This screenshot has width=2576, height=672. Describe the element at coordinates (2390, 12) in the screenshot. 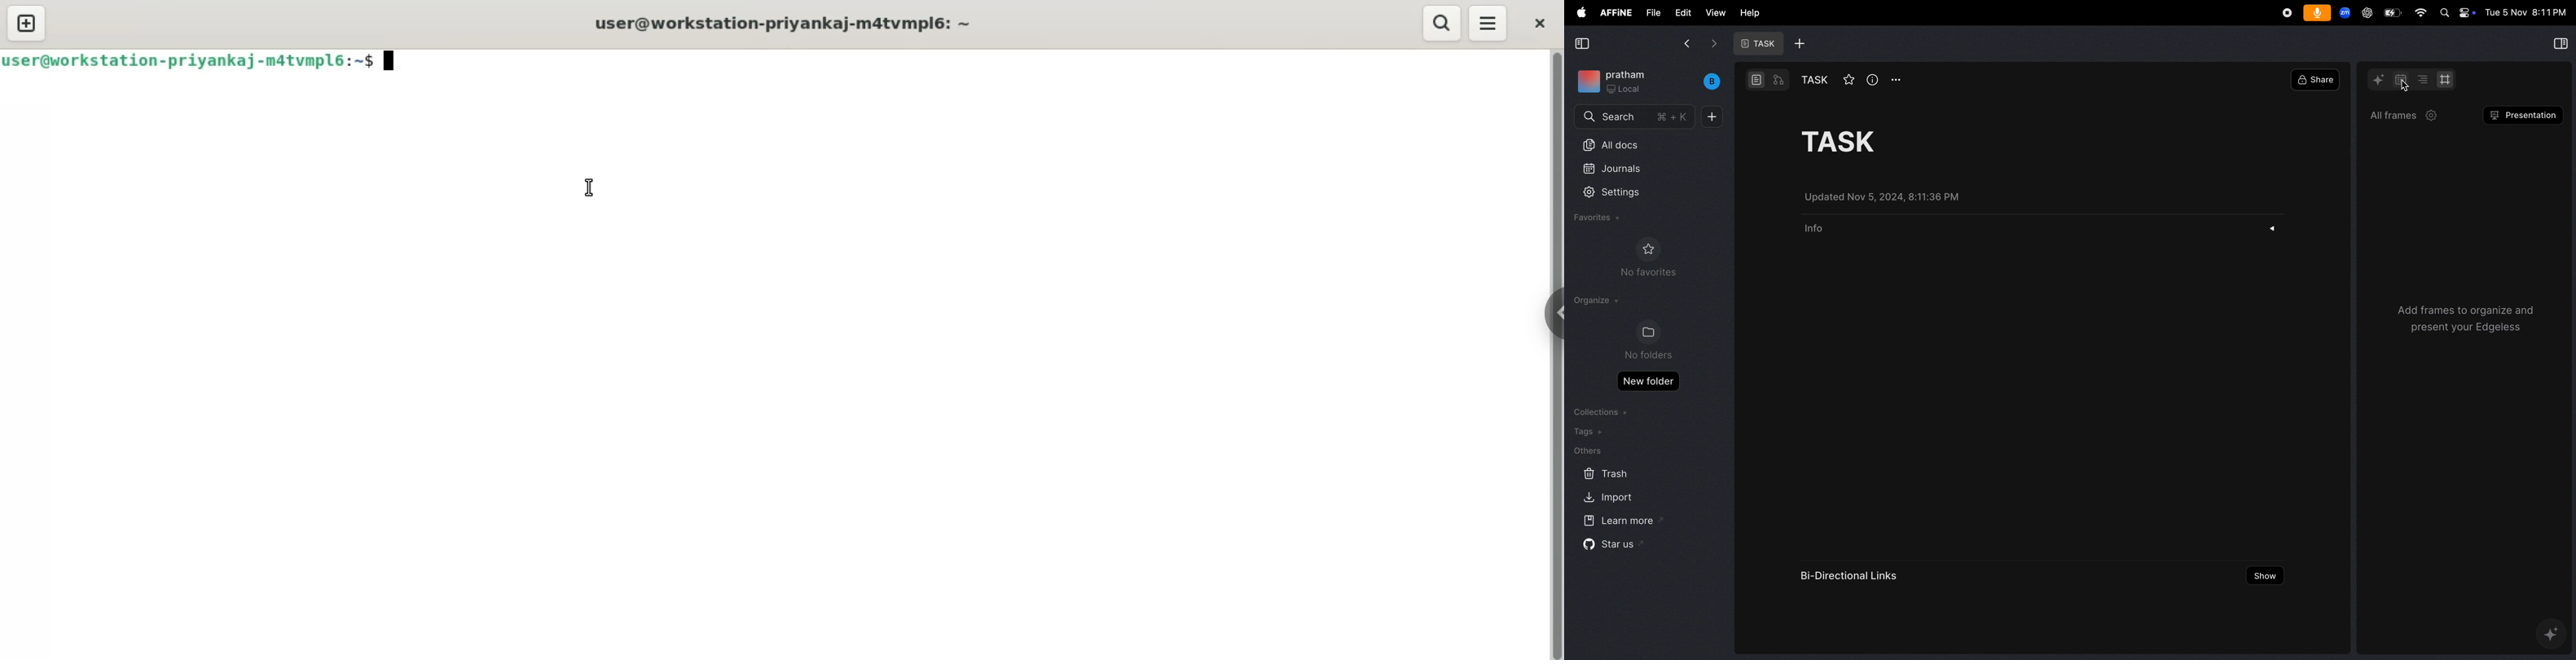

I see `battery` at that location.